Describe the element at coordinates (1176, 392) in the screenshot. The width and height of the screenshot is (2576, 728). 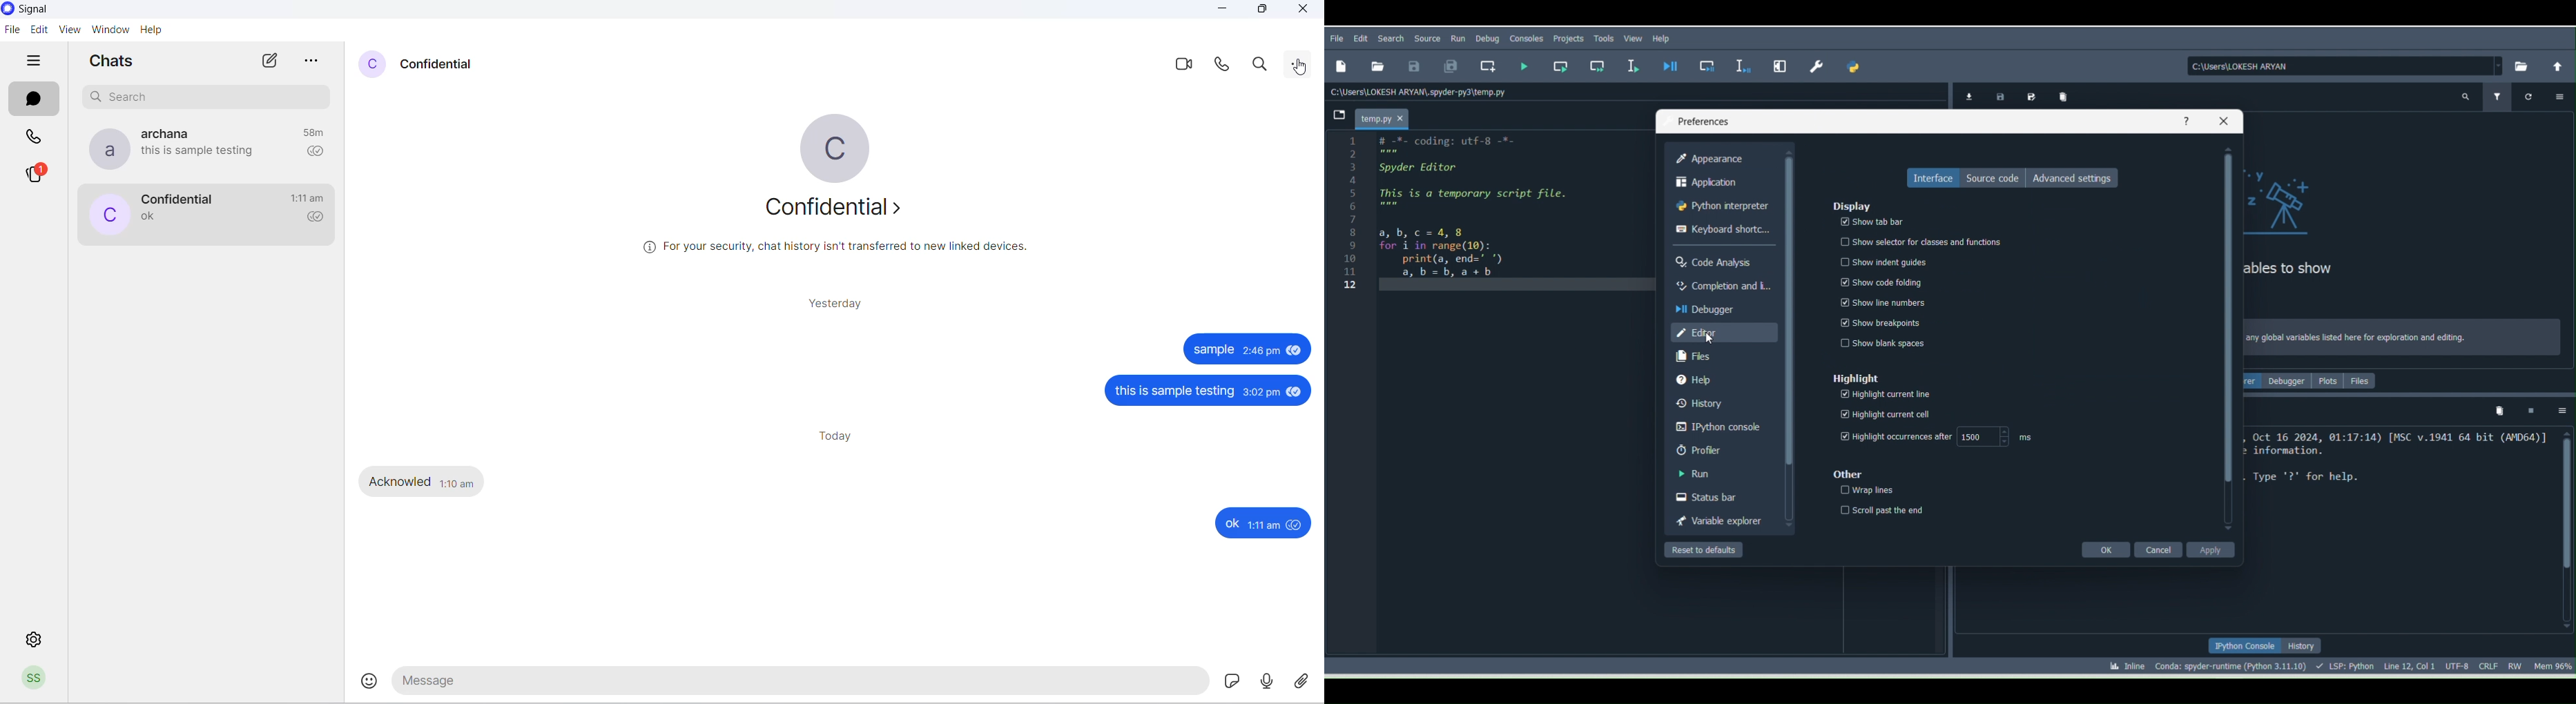
I see `this is sample testing` at that location.